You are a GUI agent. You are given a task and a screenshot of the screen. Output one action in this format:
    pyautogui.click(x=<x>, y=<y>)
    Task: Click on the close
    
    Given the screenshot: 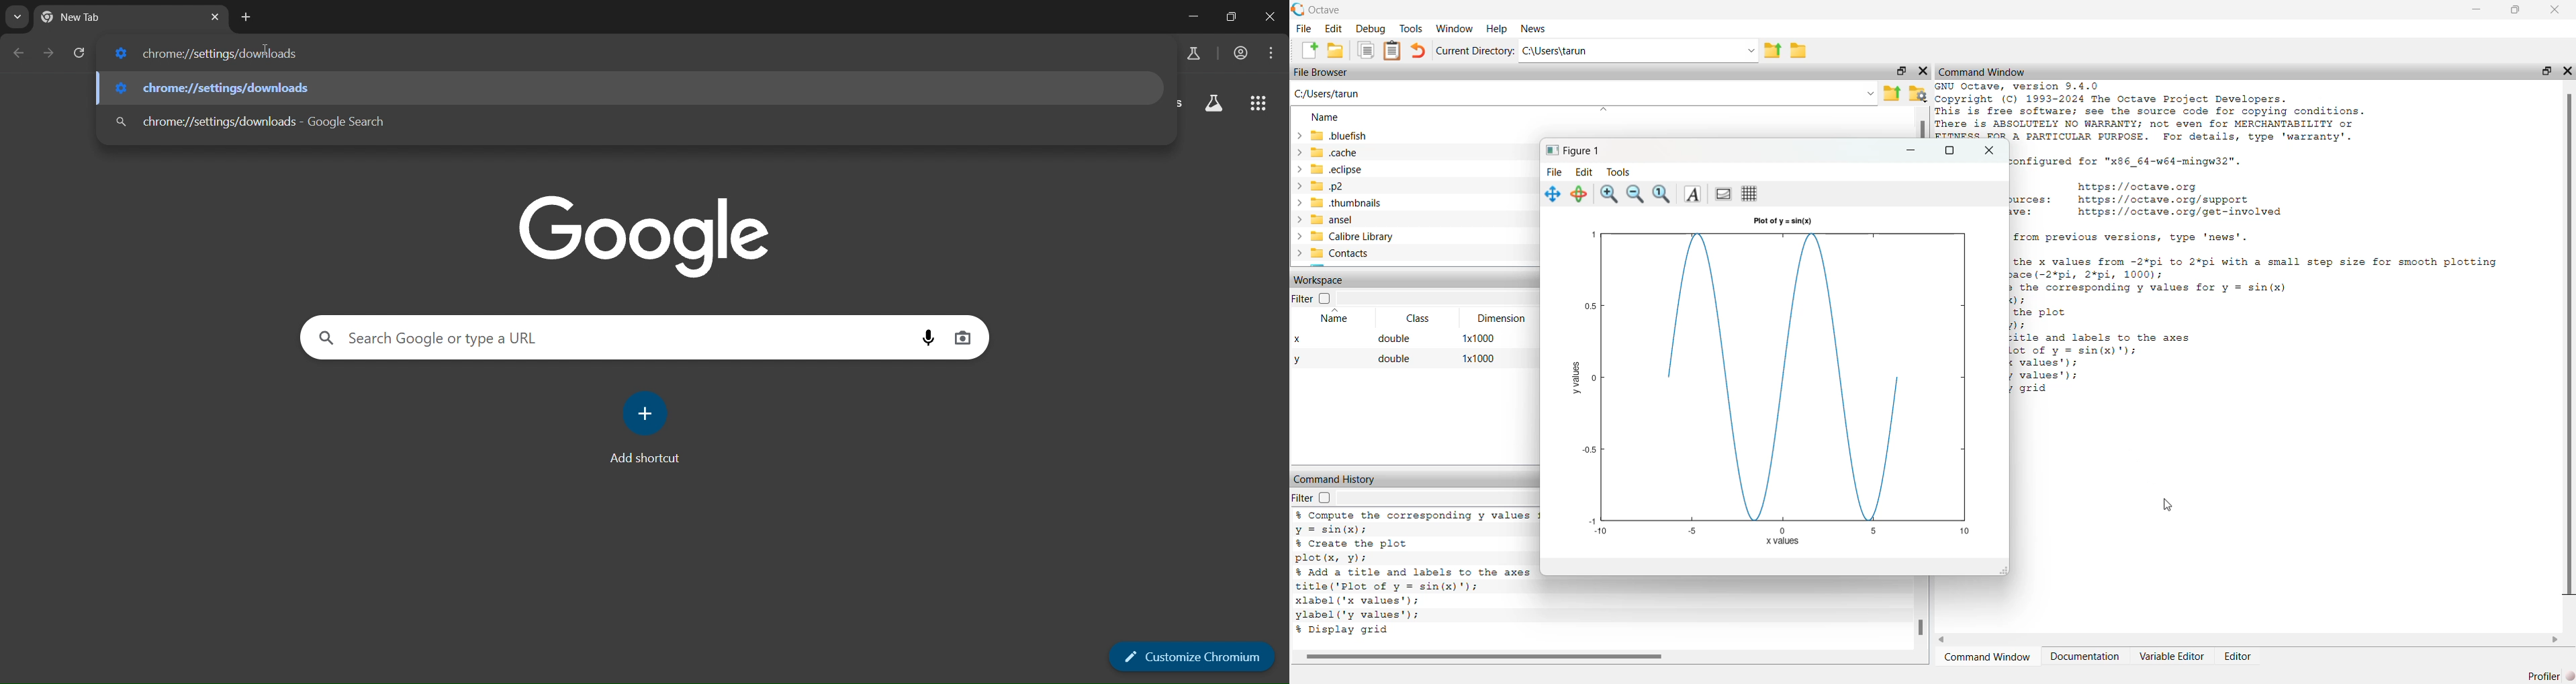 What is the action you would take?
    pyautogui.click(x=1923, y=71)
    